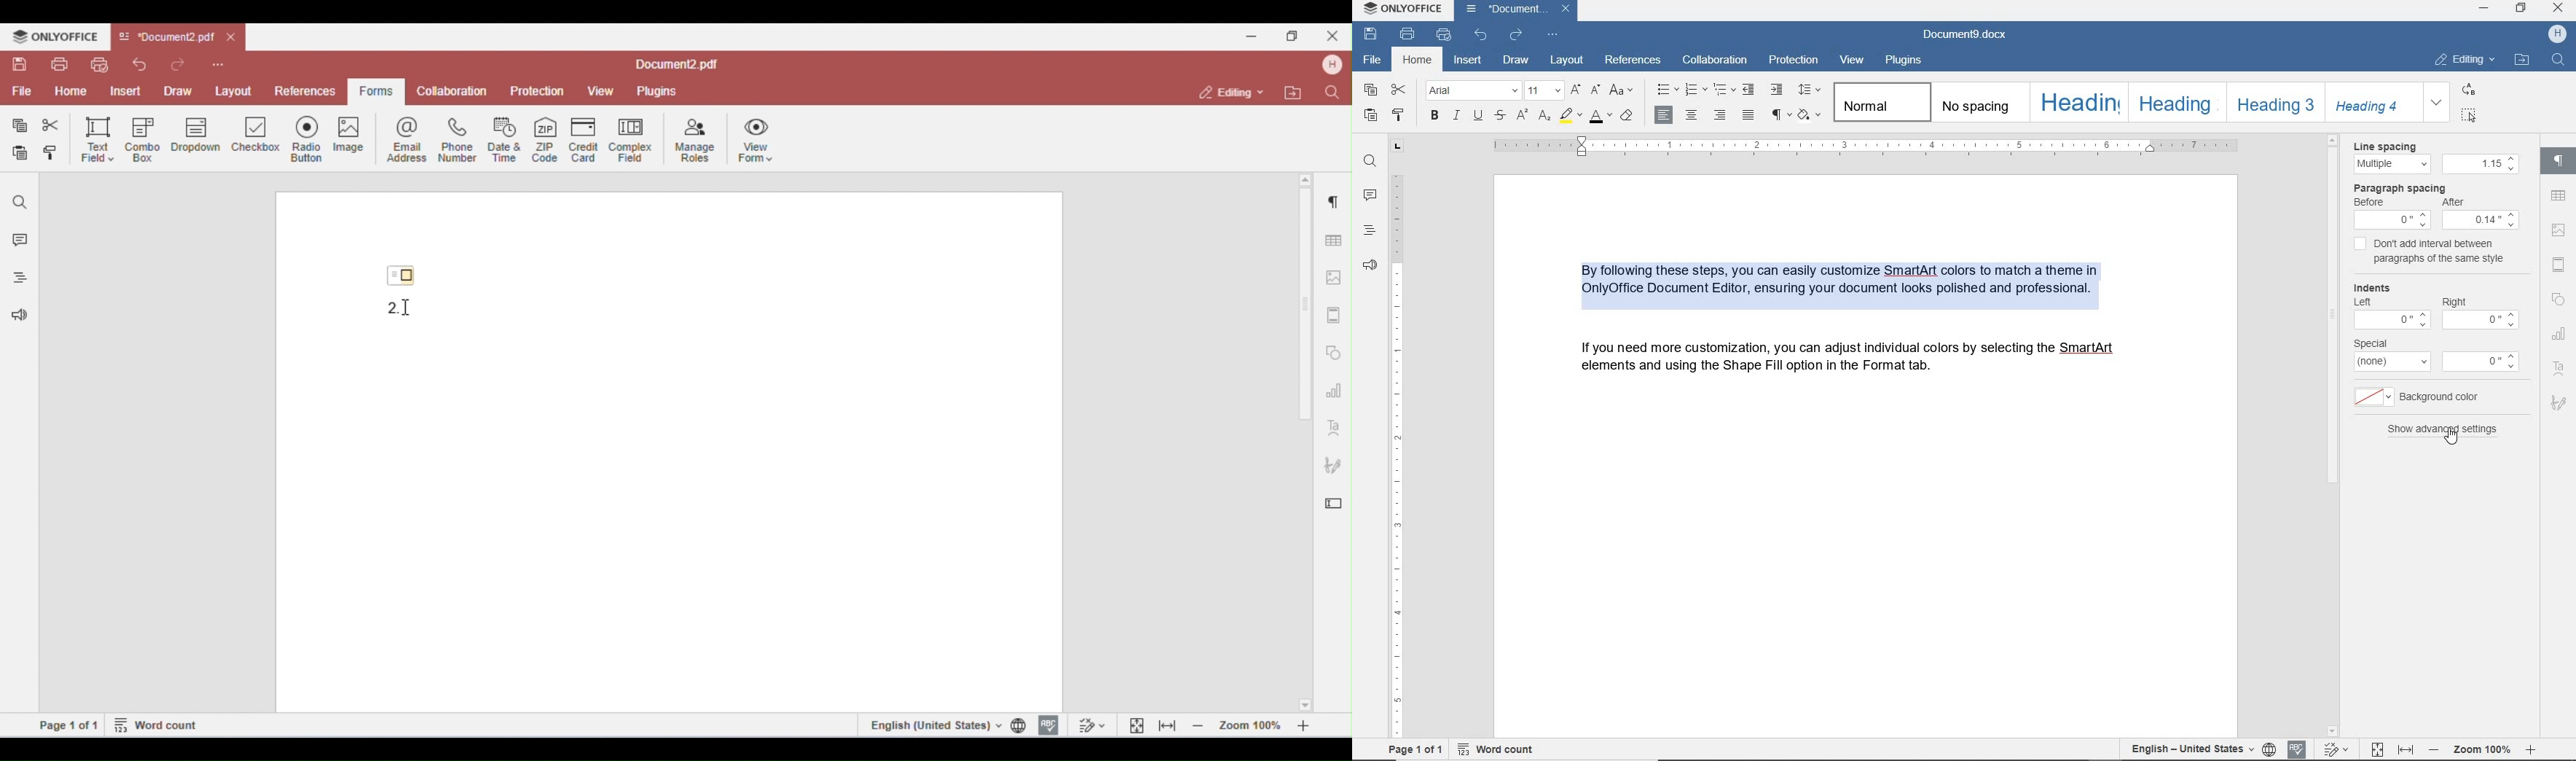  What do you see at coordinates (1517, 35) in the screenshot?
I see `redo` at bounding box center [1517, 35].